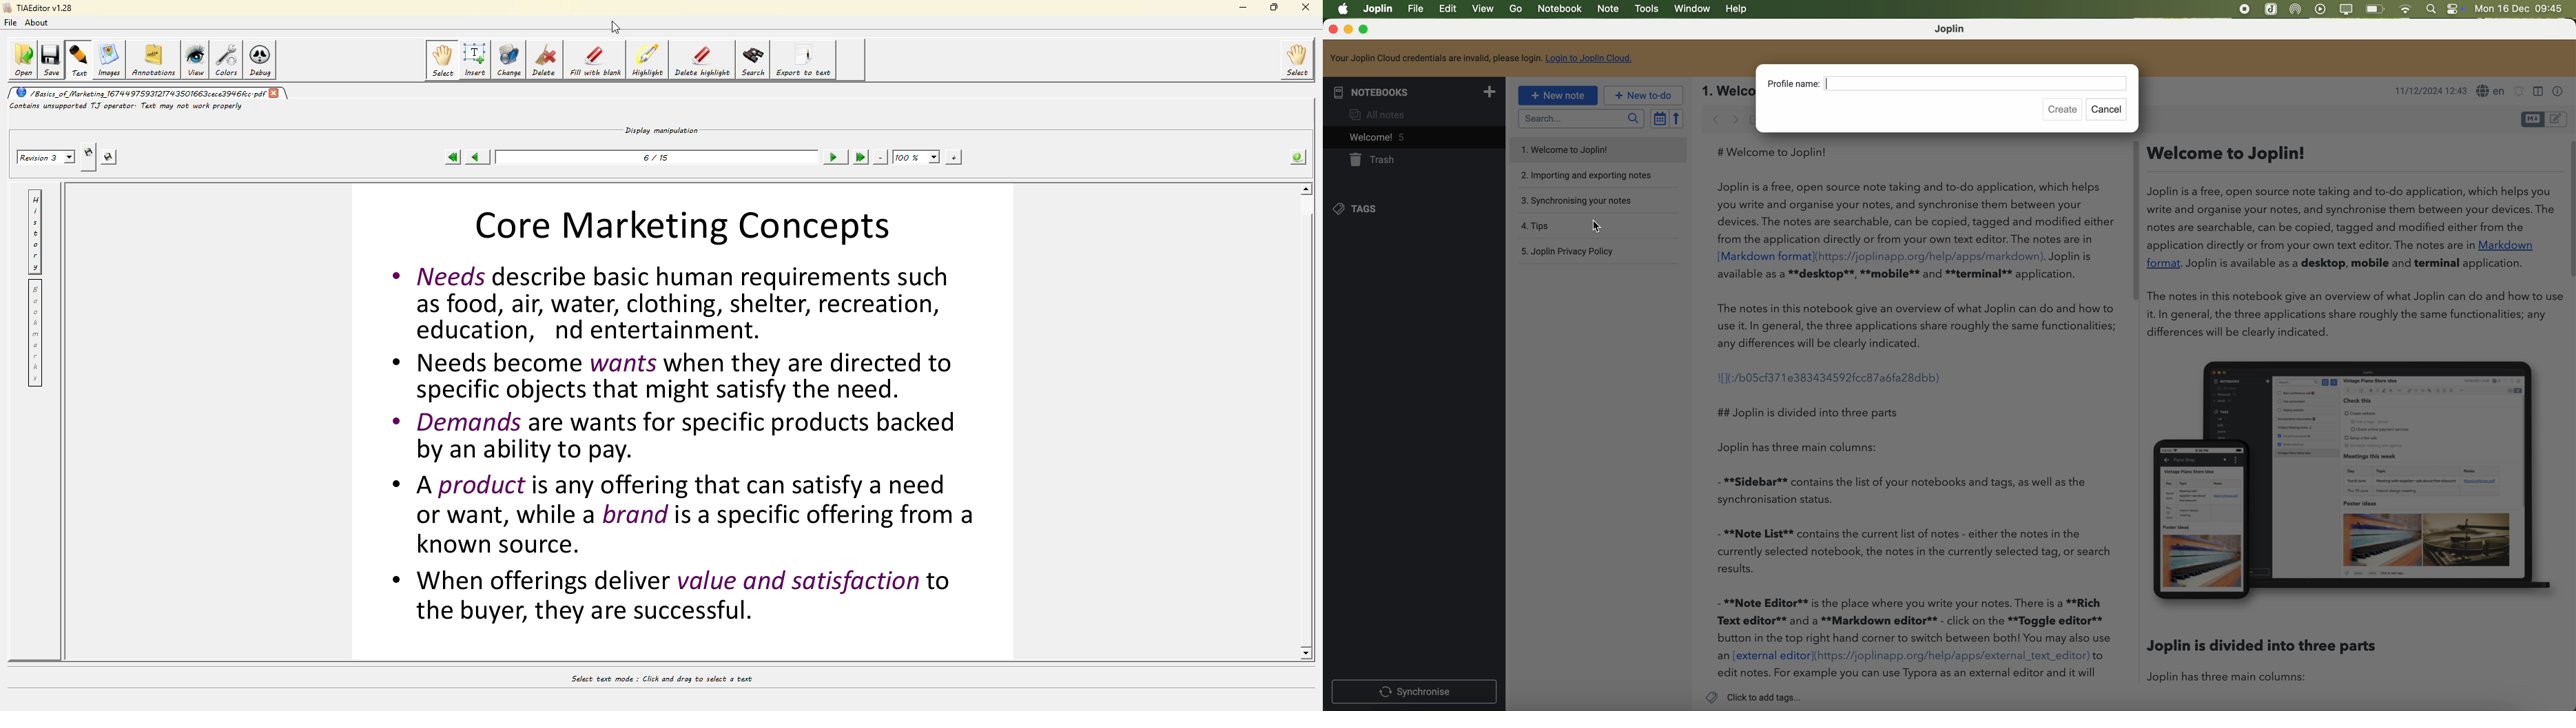 Image resolution: width=2576 pixels, height=728 pixels. Describe the element at coordinates (593, 62) in the screenshot. I see `fill with blank` at that location.